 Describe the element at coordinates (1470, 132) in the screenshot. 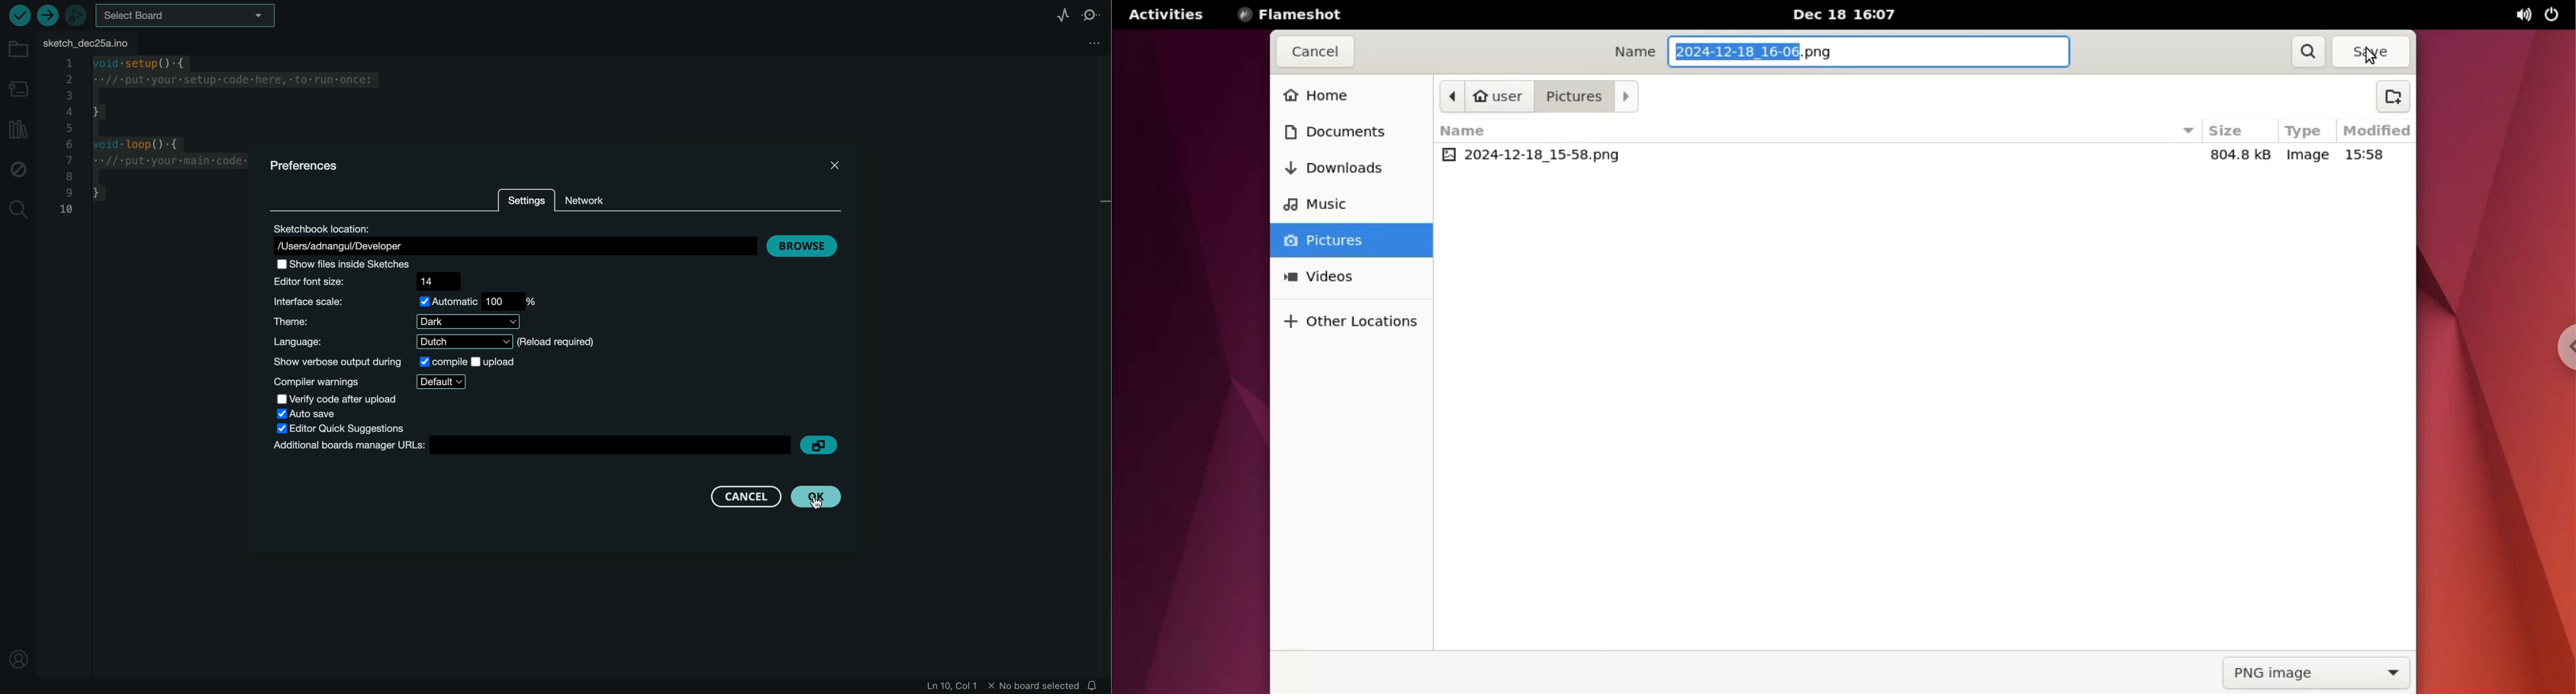

I see `name label` at that location.